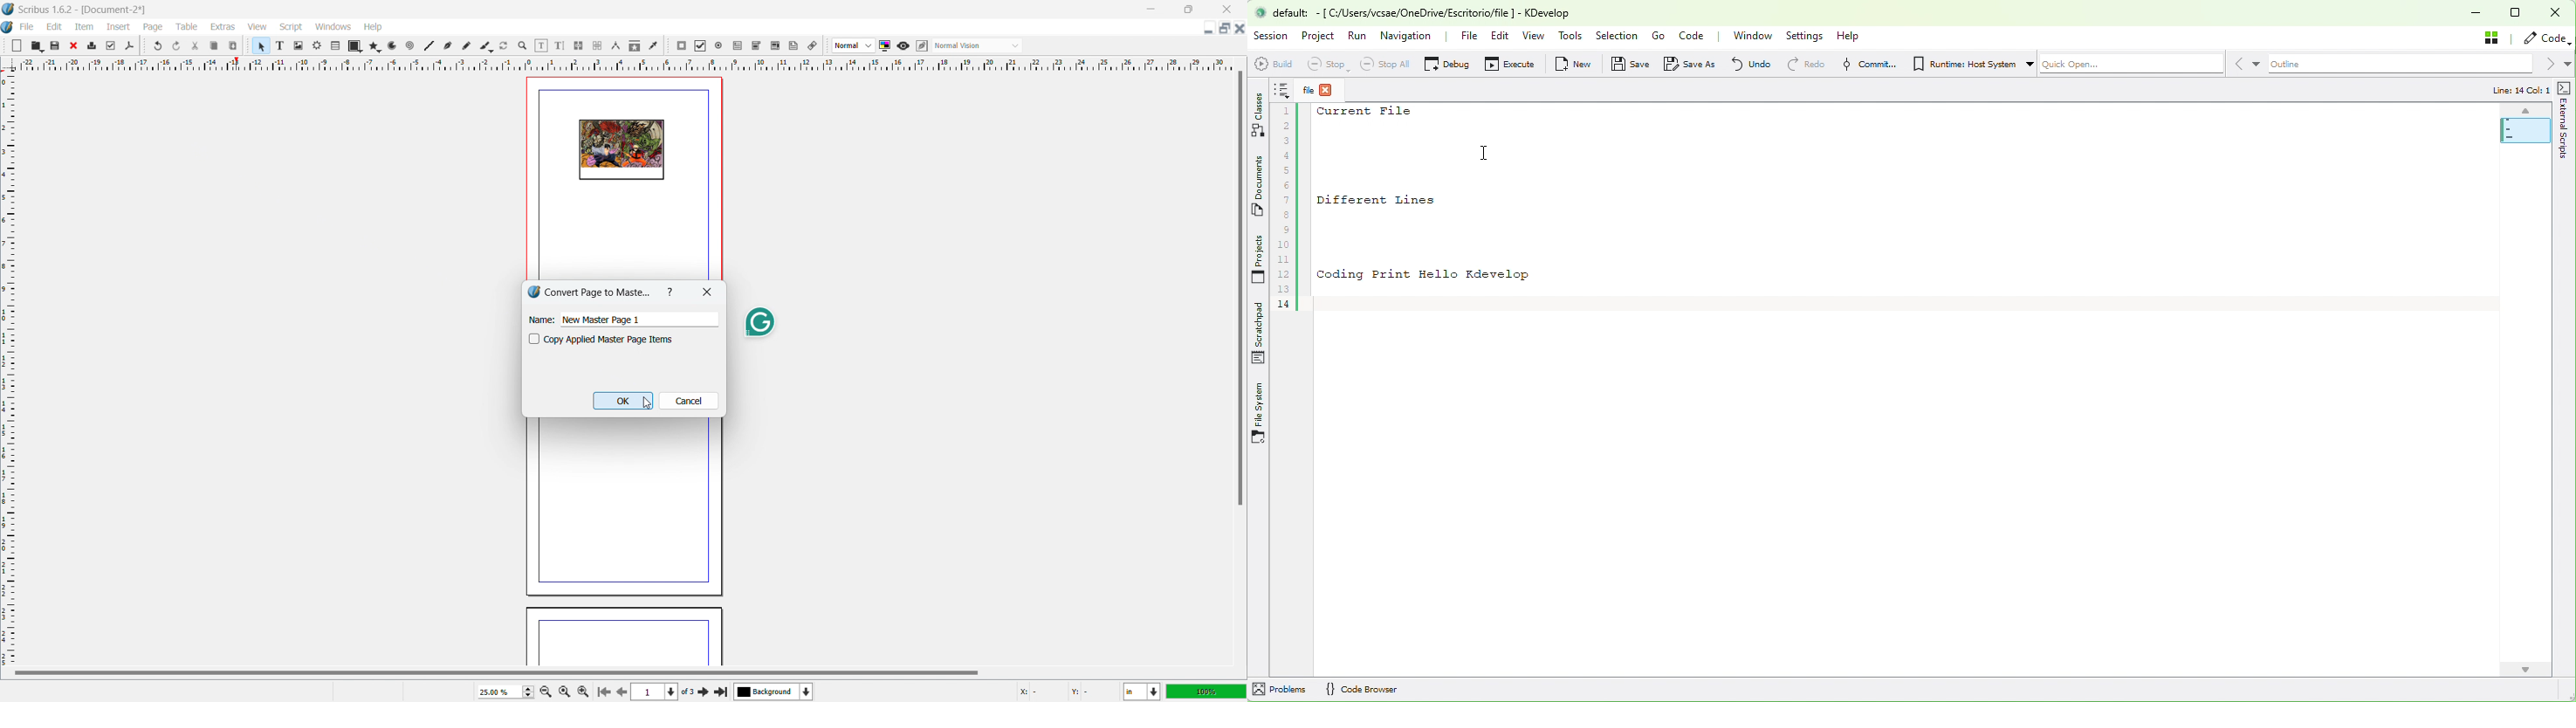  I want to click on polygon, so click(375, 46).